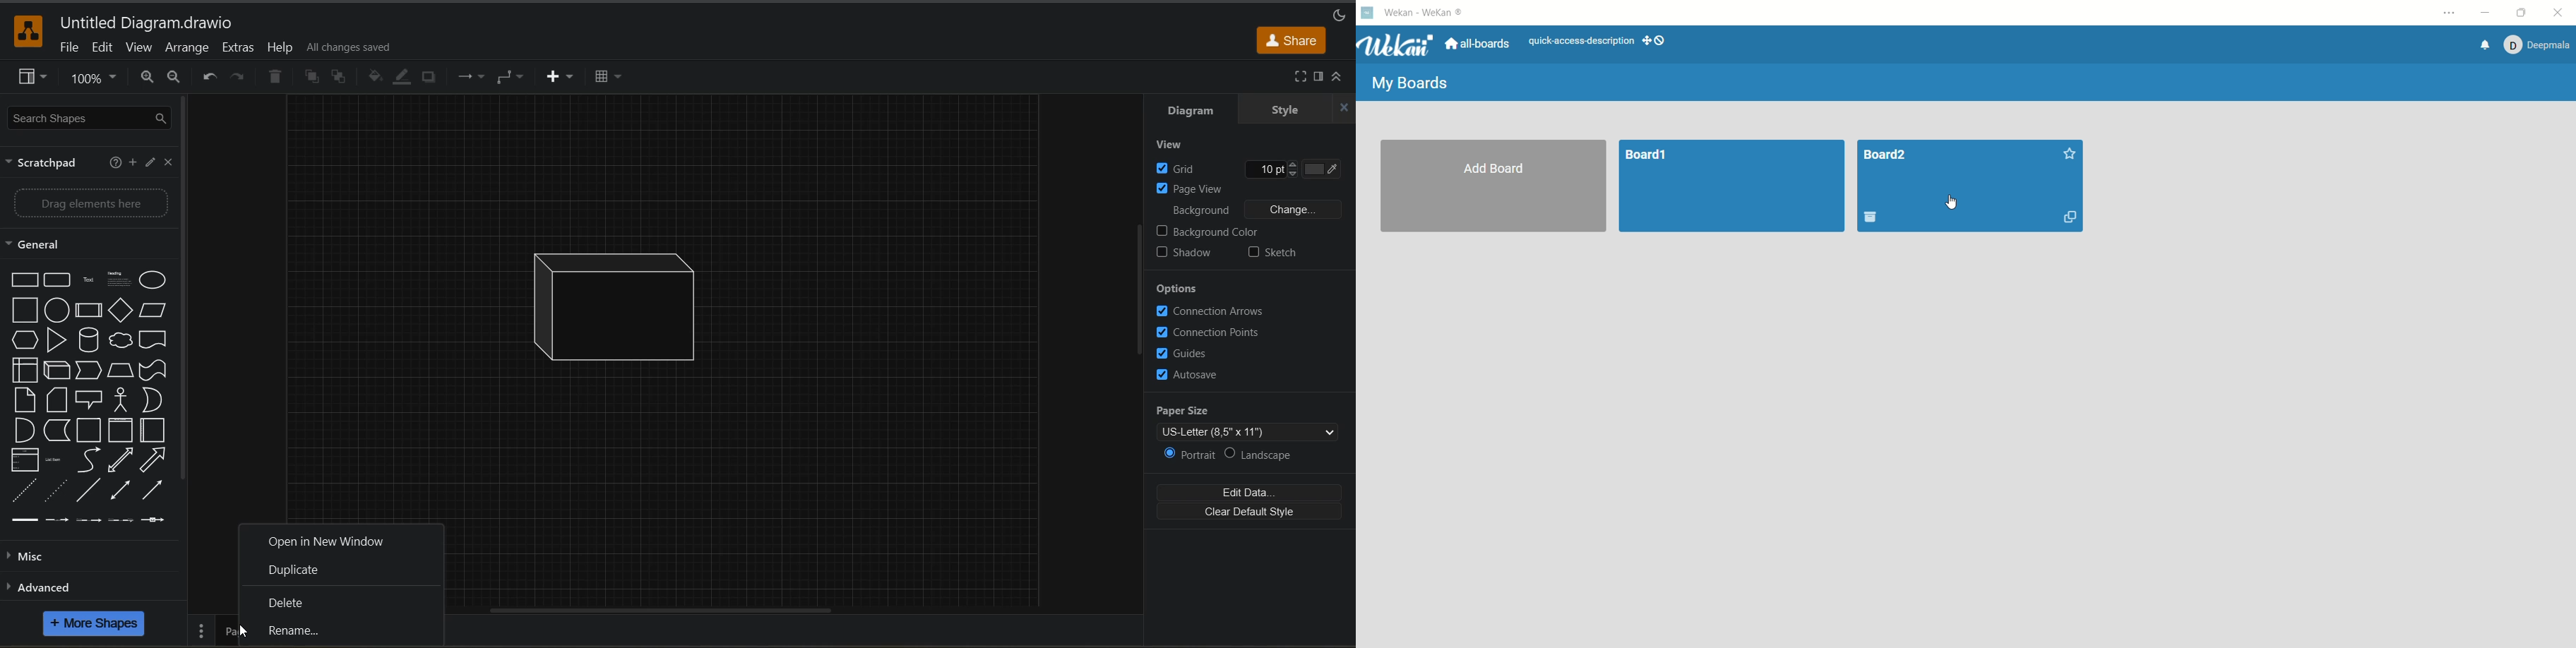  I want to click on logo, so click(1366, 12).